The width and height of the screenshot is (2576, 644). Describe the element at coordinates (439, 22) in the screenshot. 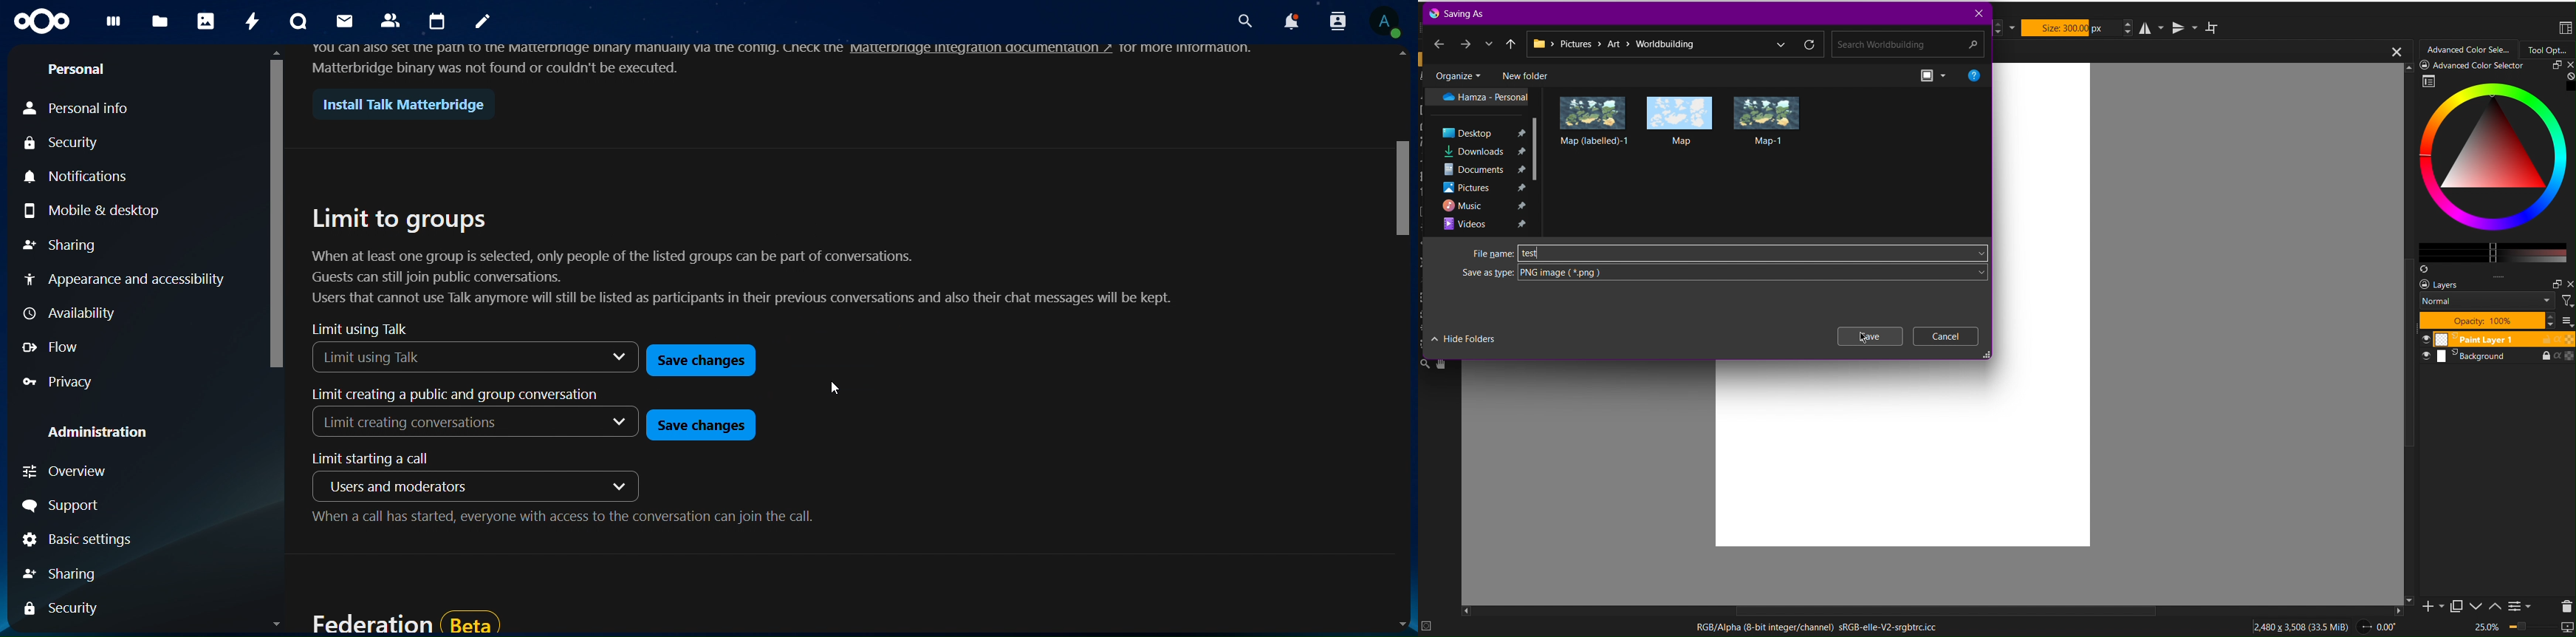

I see `calendar` at that location.